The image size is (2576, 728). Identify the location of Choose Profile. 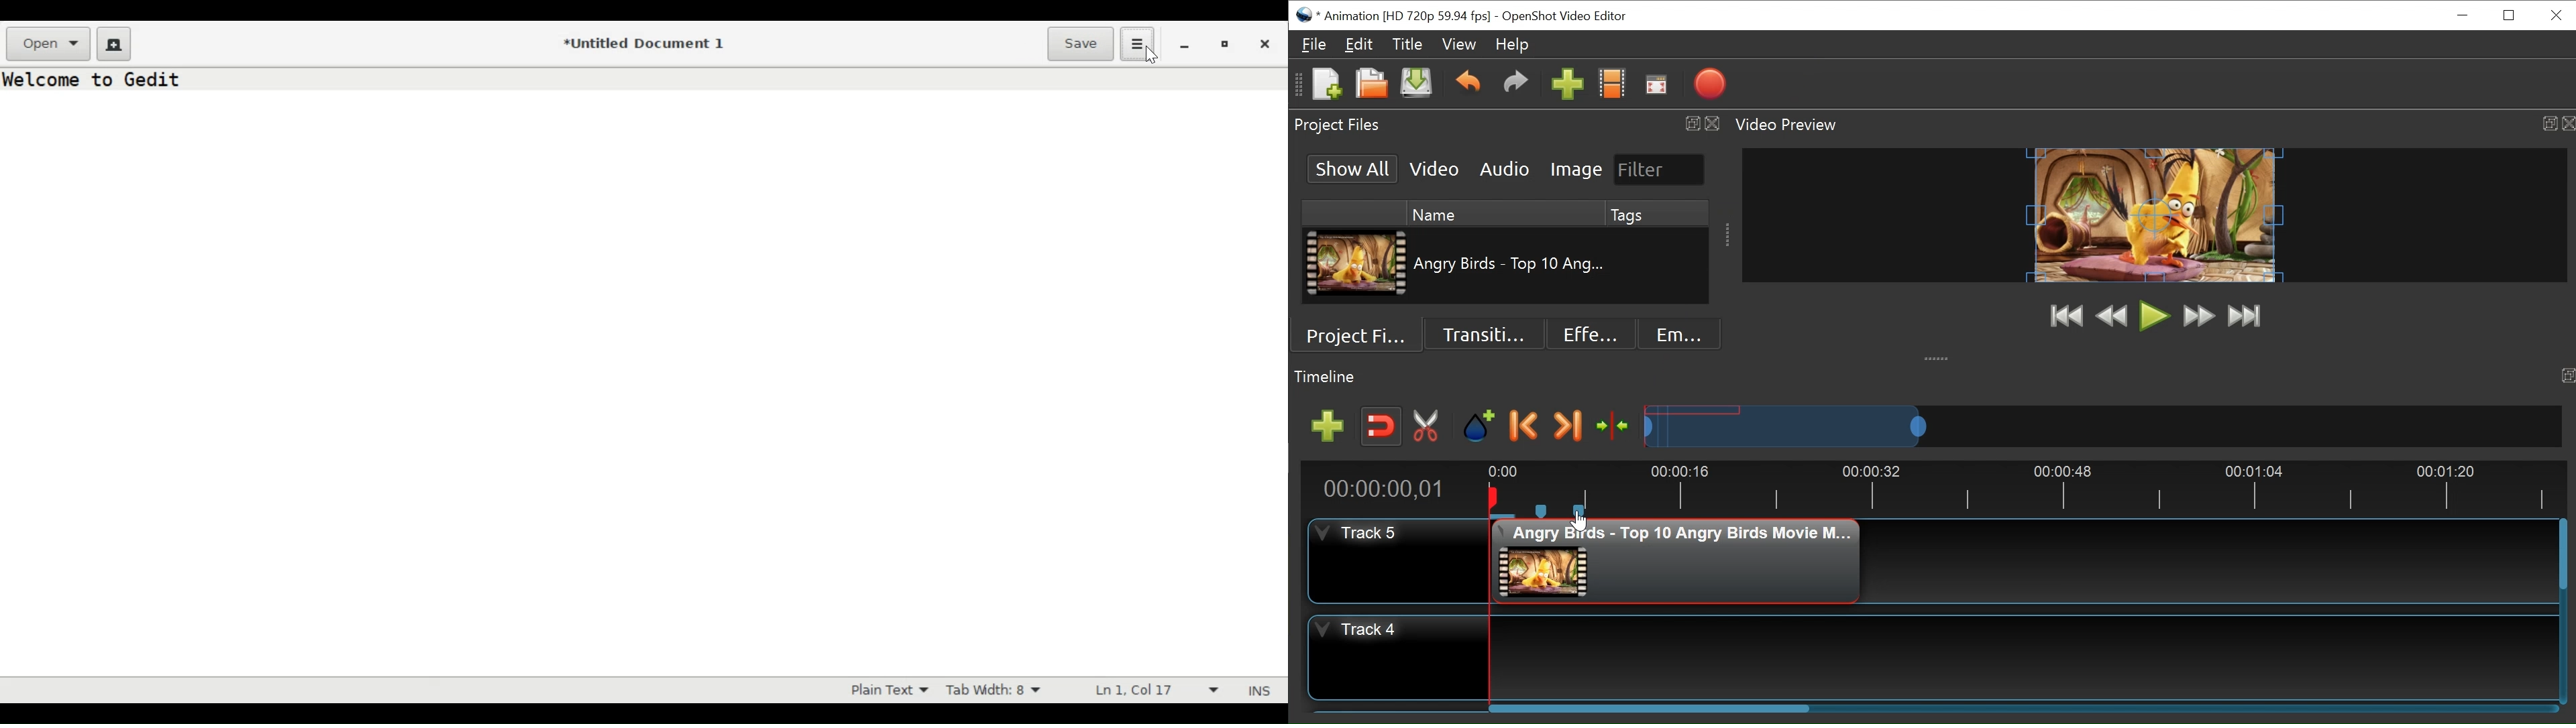
(1611, 86).